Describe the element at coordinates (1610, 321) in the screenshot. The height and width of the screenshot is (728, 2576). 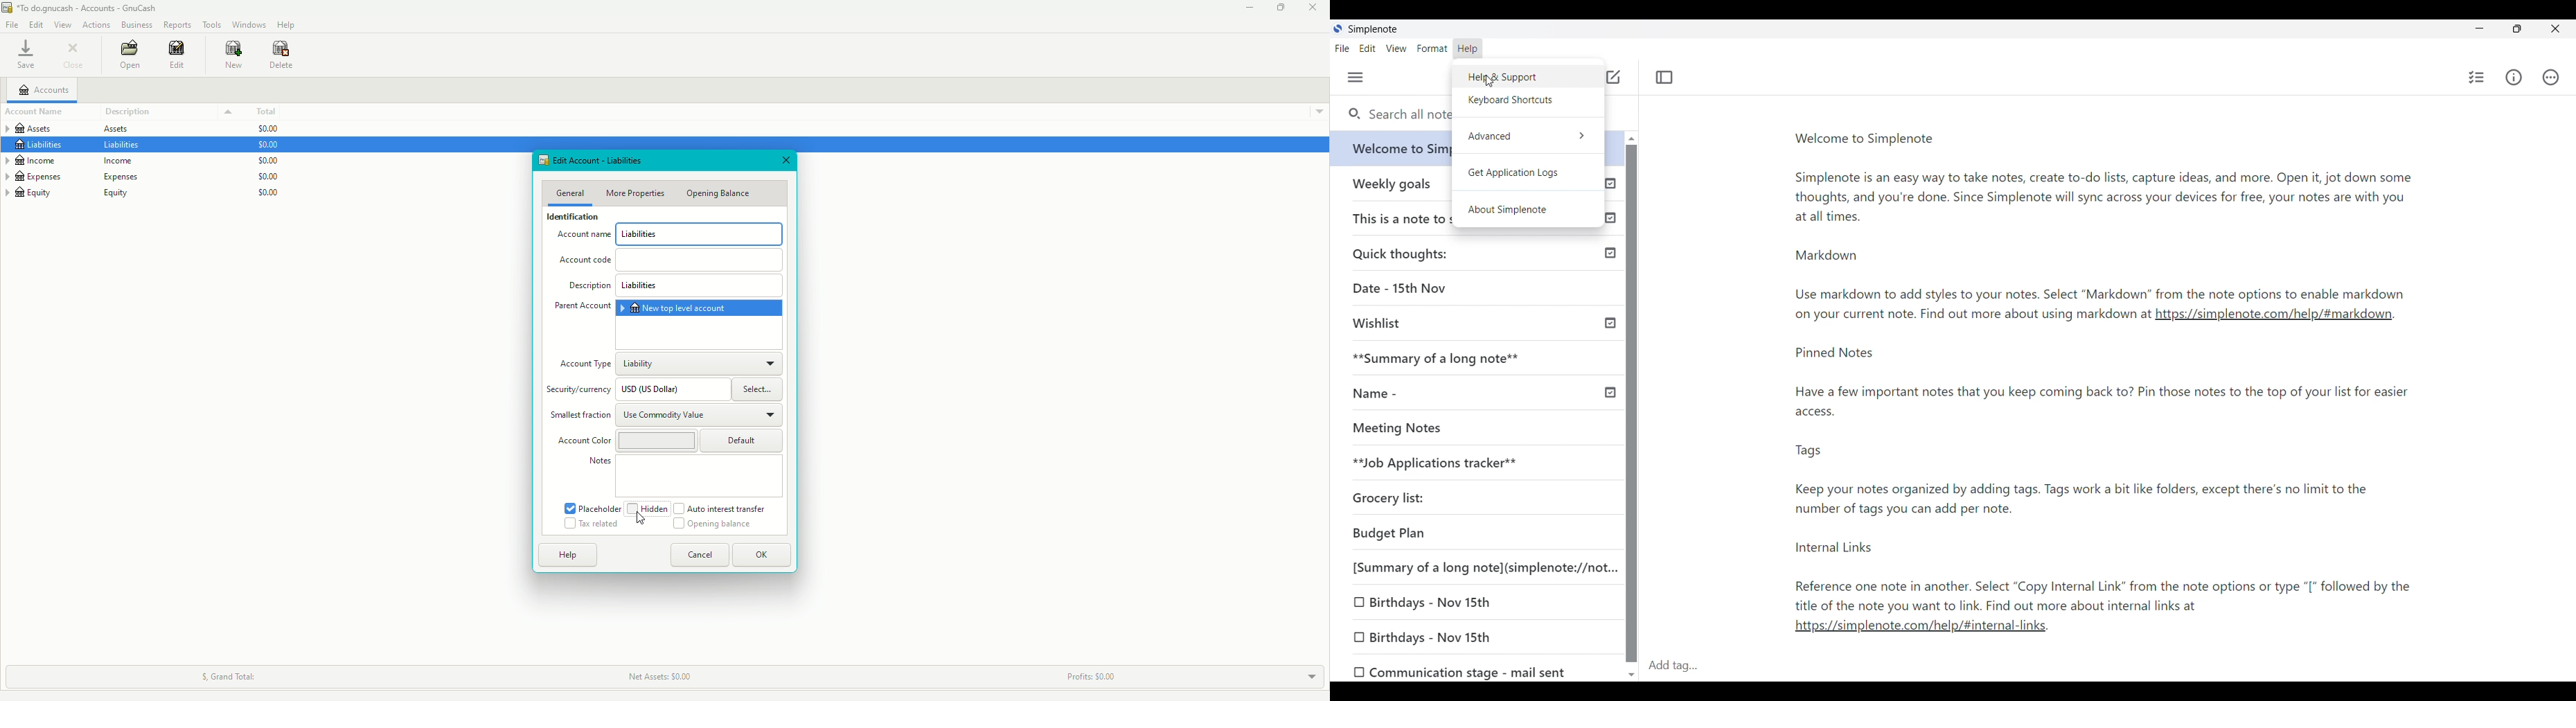
I see `Published` at that location.